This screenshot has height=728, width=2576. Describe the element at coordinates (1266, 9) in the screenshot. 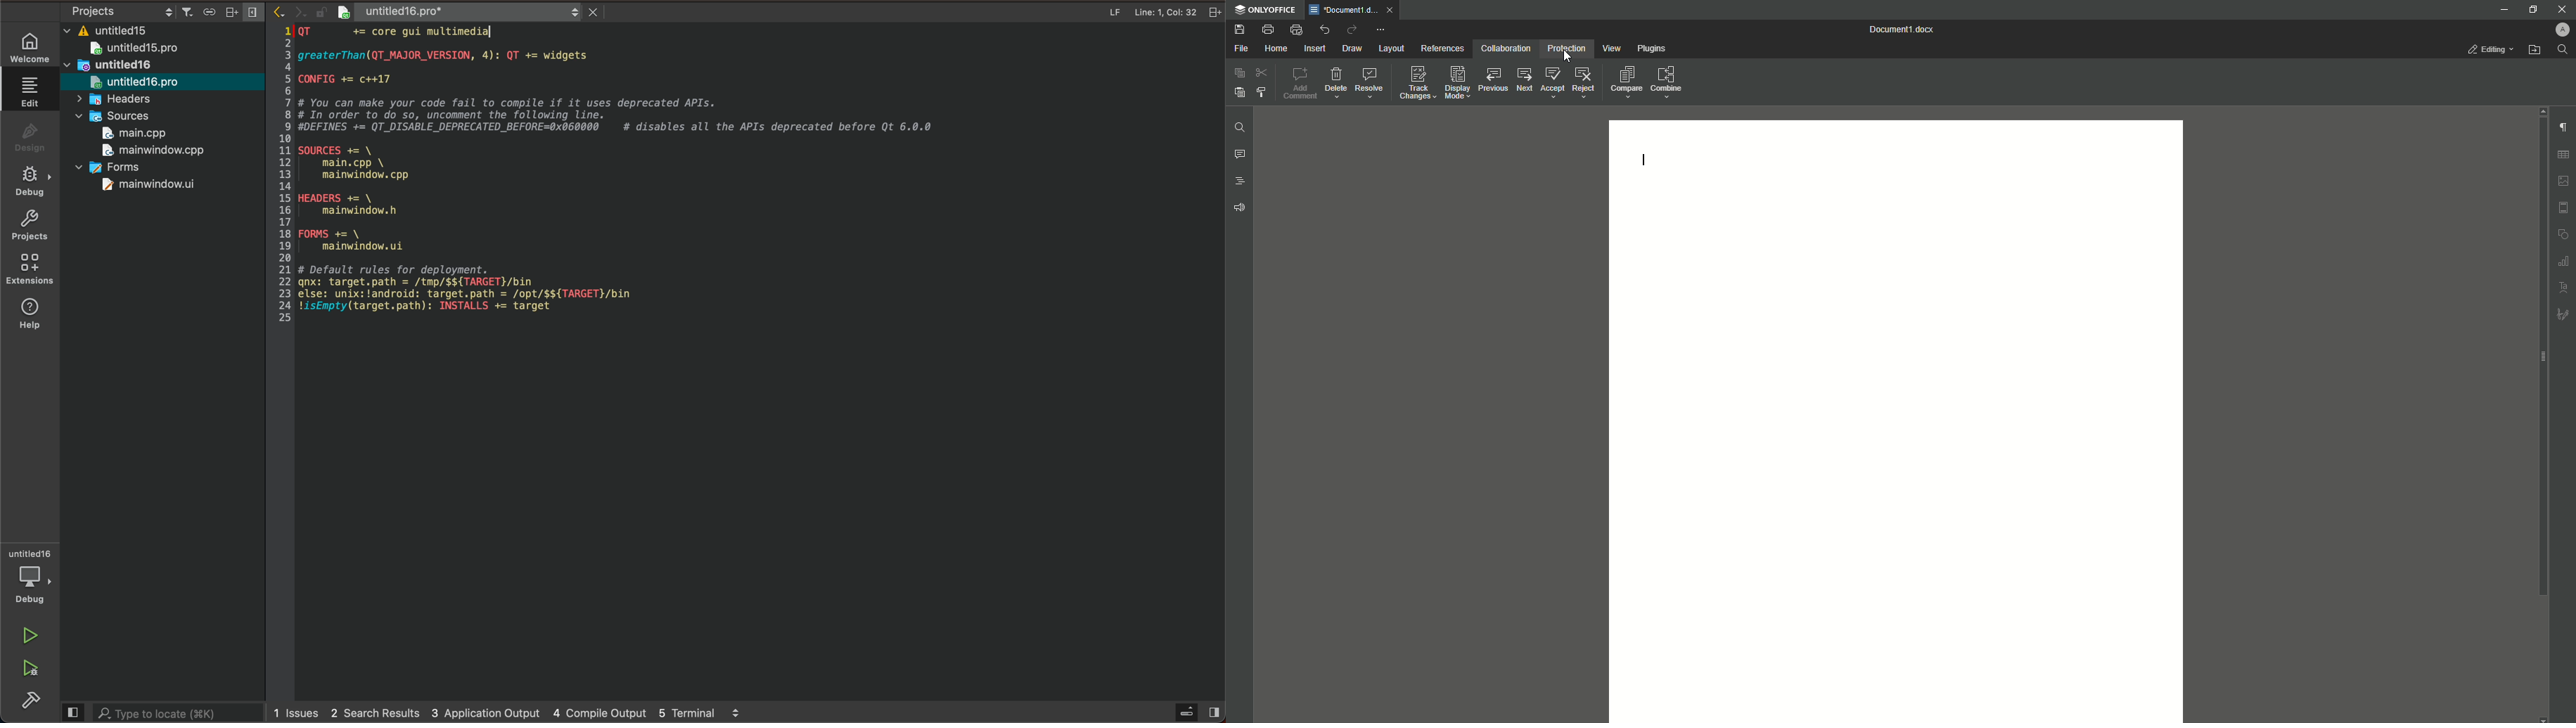

I see `ONLYOFFICE` at that location.